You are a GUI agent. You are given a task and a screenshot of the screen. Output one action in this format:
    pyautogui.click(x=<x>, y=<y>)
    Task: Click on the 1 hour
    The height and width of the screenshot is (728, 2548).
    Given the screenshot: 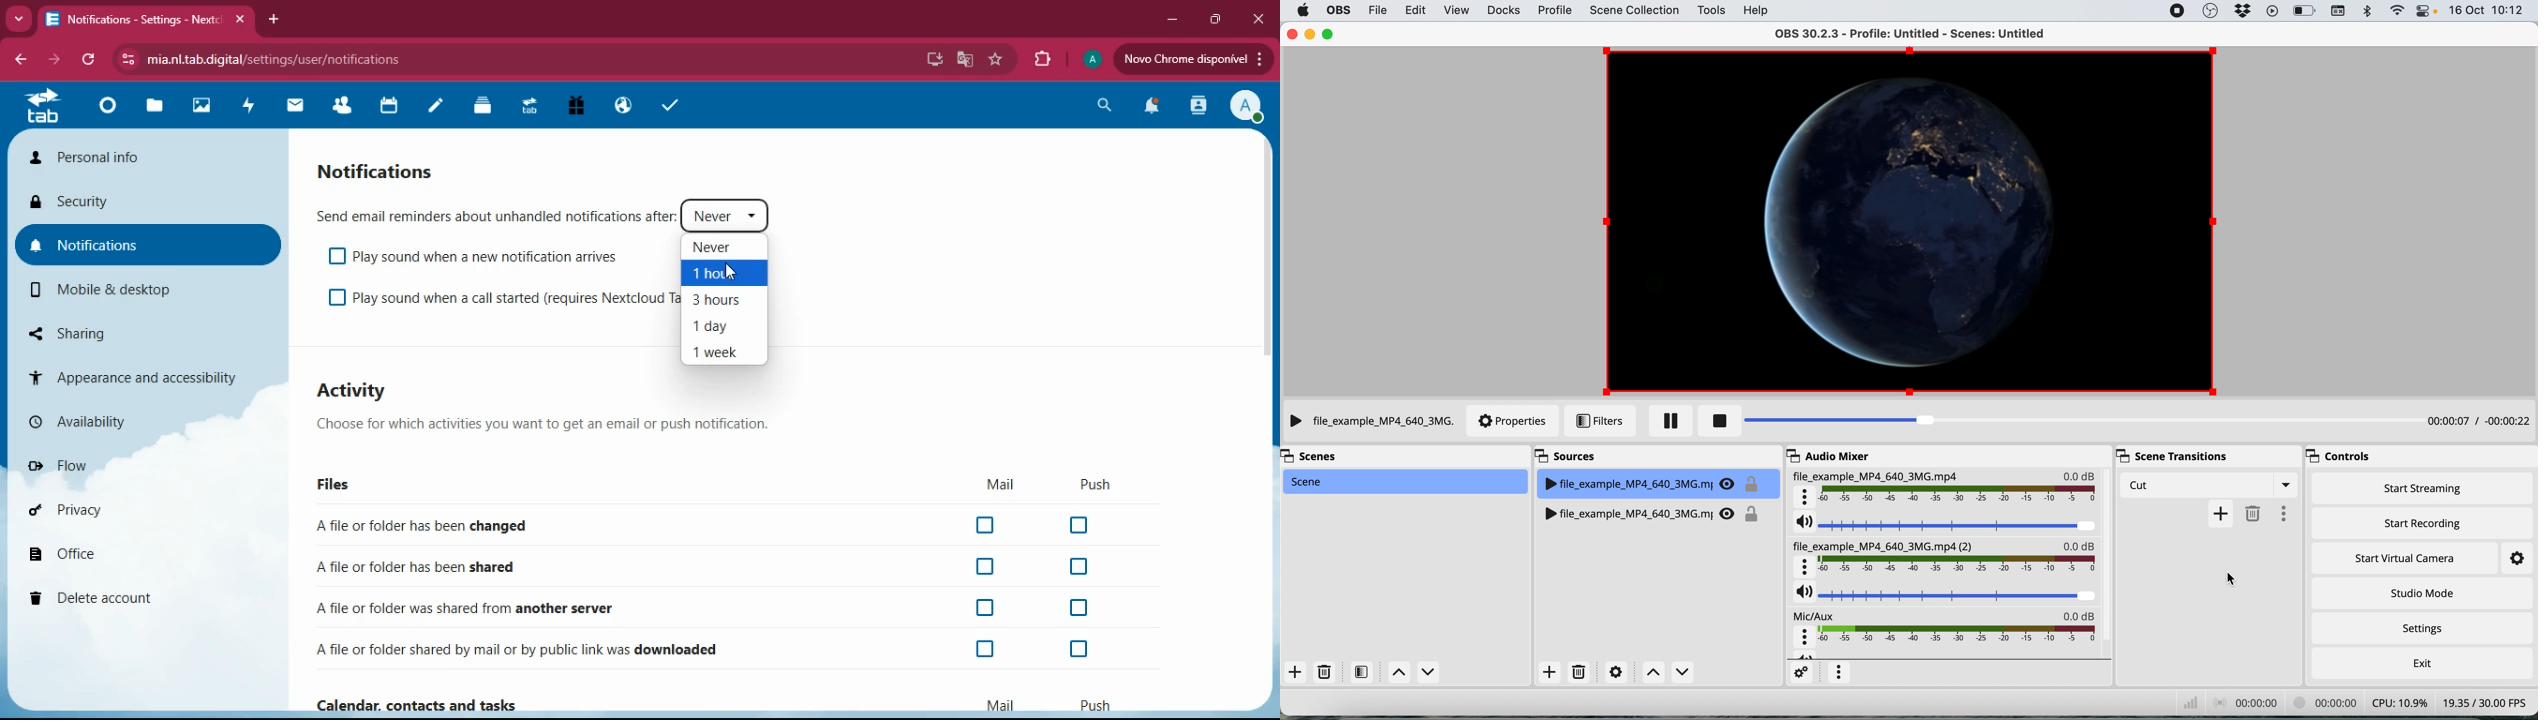 What is the action you would take?
    pyautogui.click(x=727, y=274)
    